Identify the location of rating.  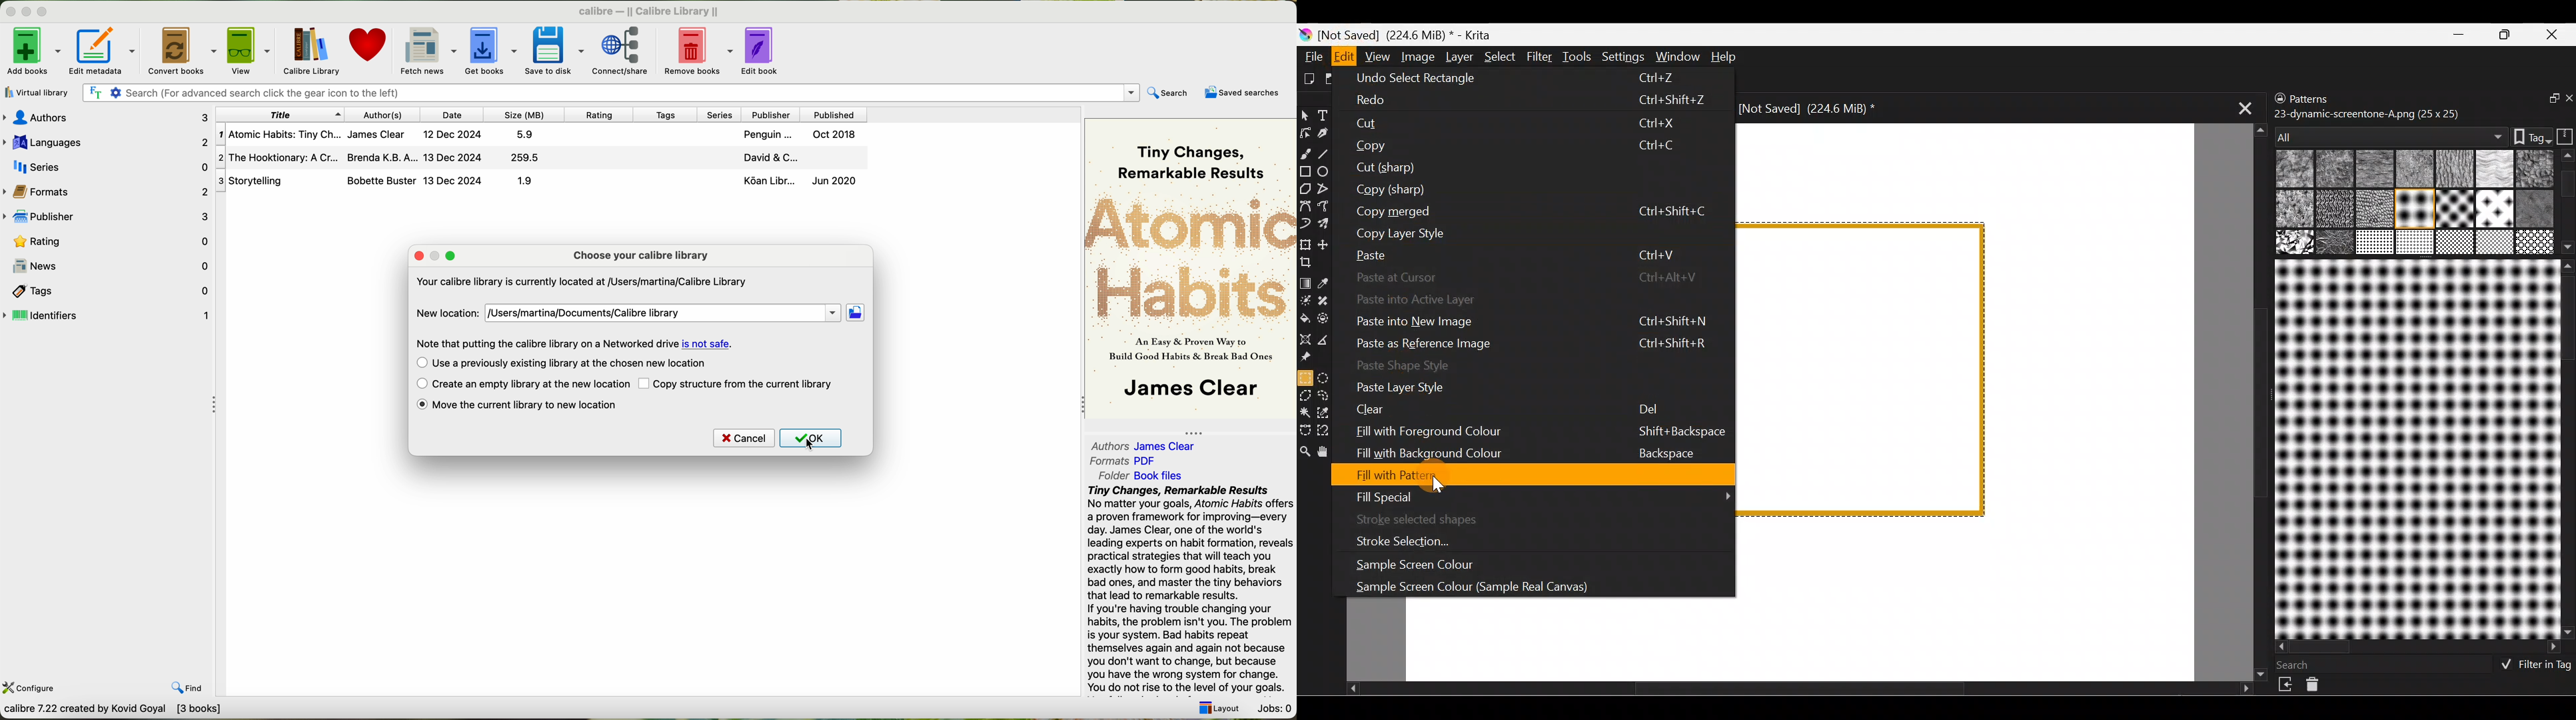
(108, 241).